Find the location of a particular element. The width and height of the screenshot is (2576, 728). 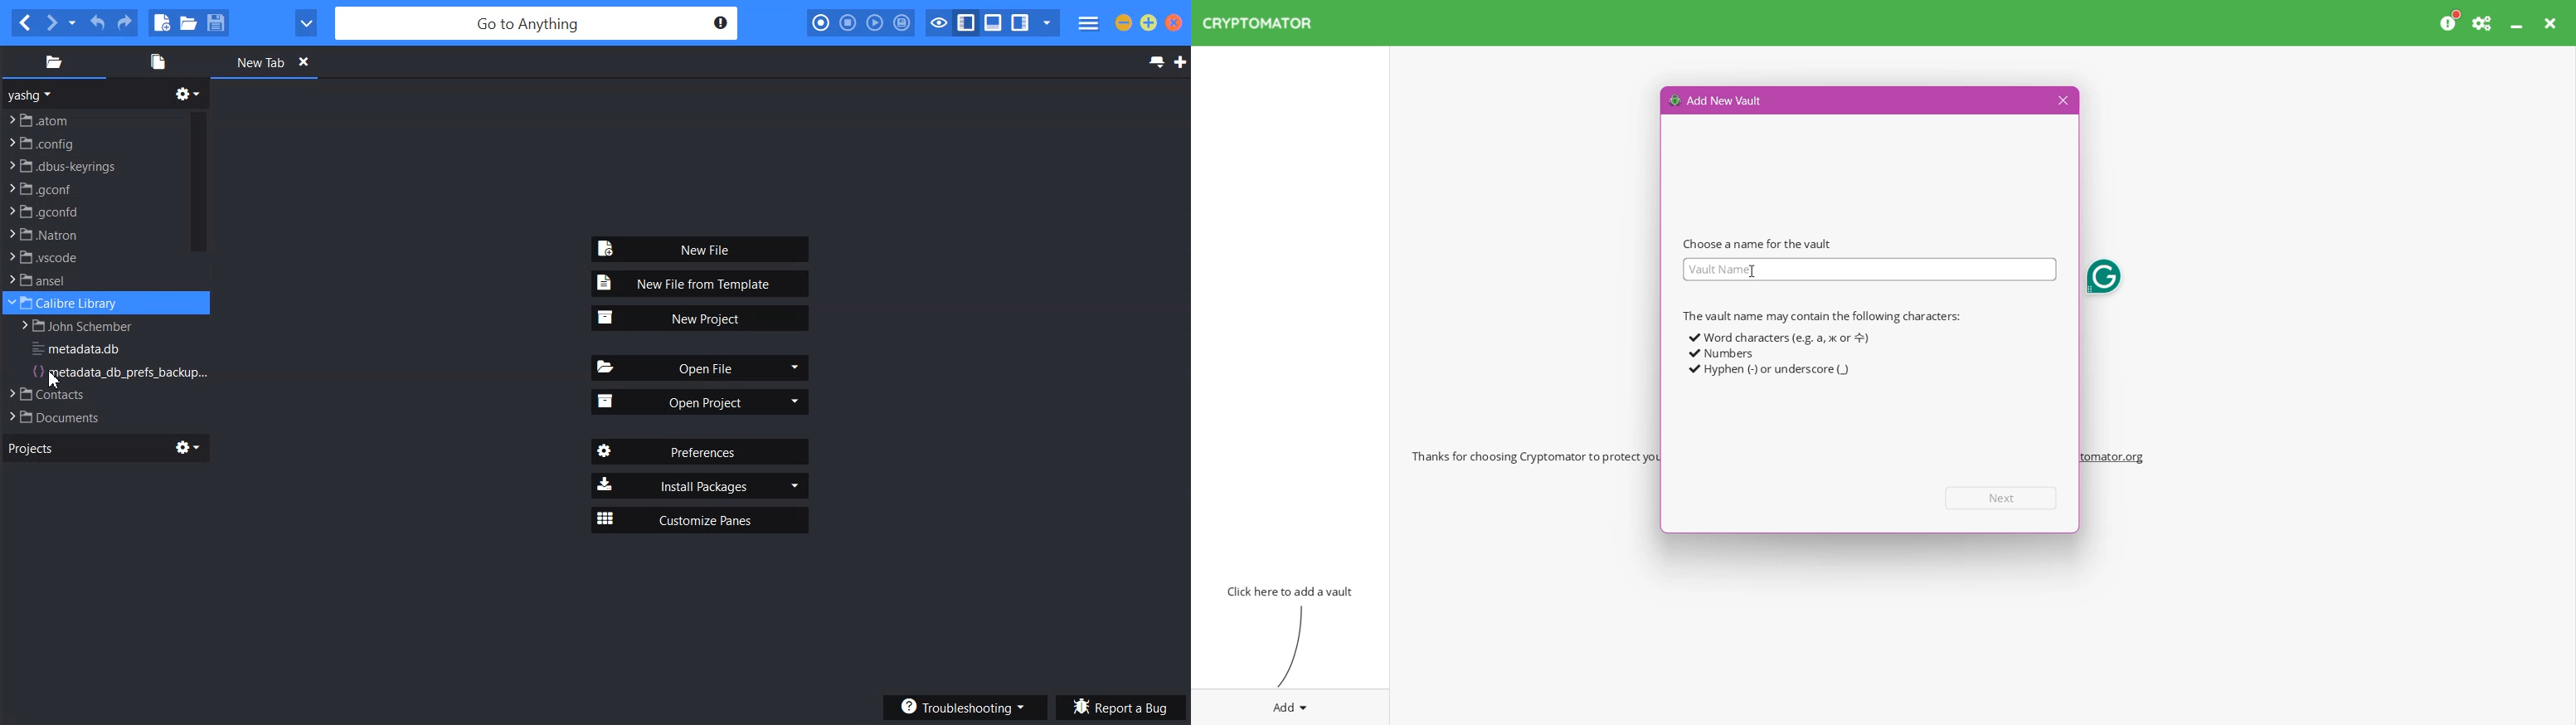

File is located at coordinates (90, 394).